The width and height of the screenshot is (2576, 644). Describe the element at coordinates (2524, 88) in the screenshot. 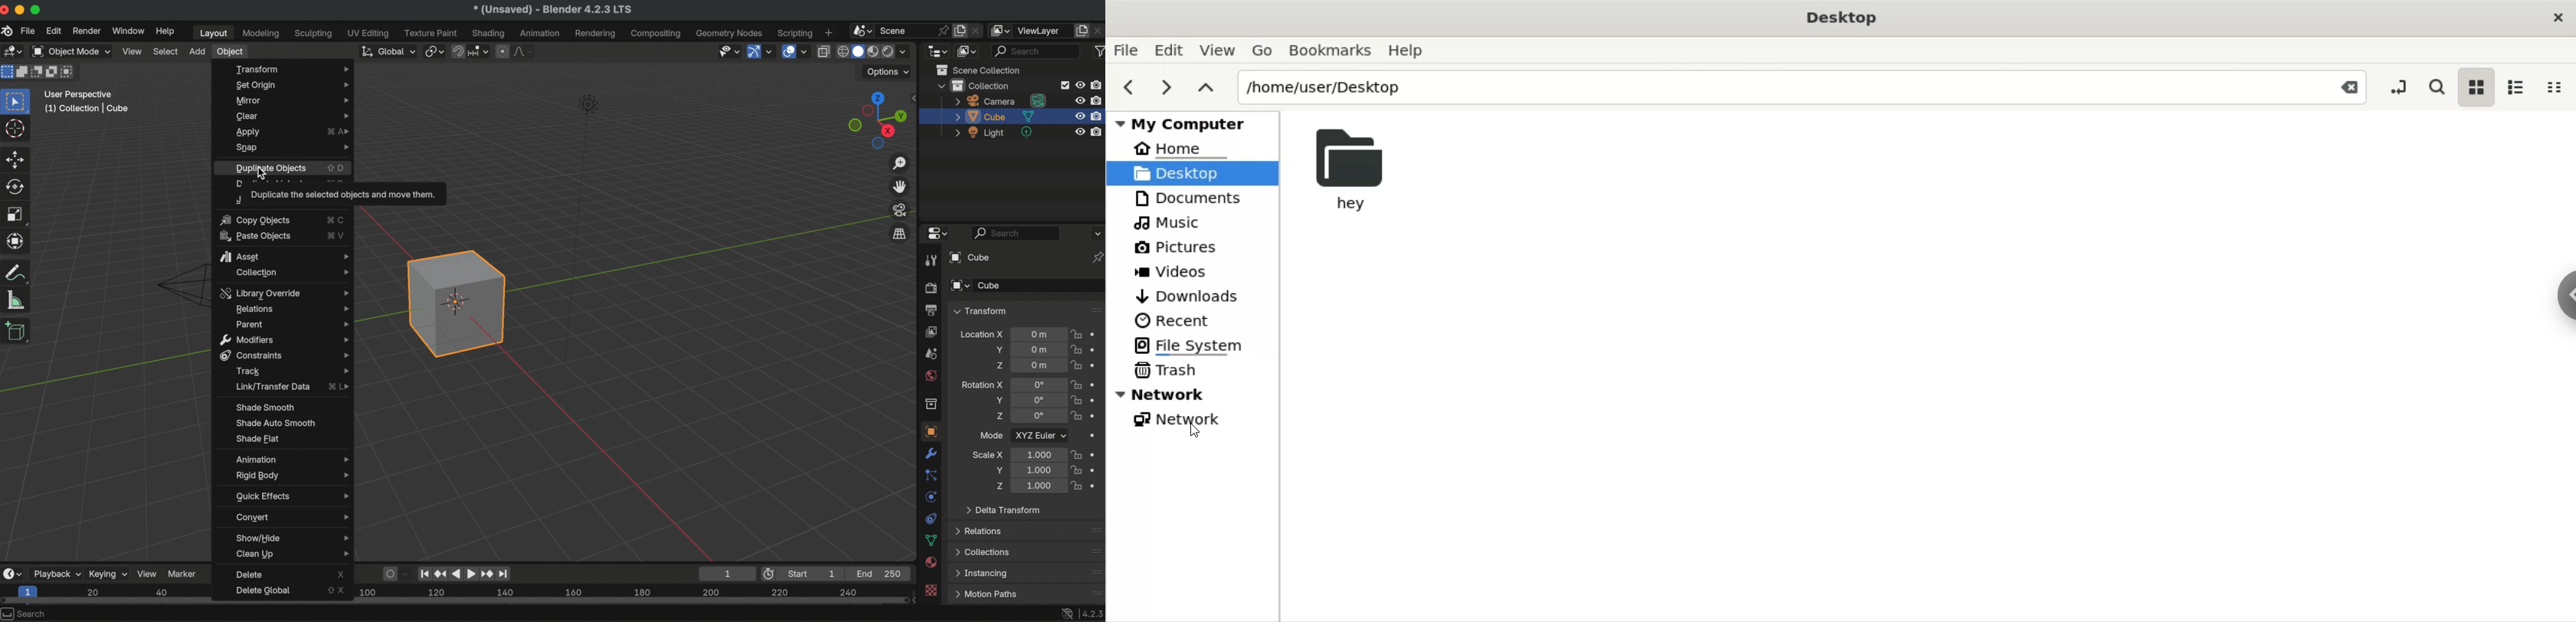

I see `list view` at that location.